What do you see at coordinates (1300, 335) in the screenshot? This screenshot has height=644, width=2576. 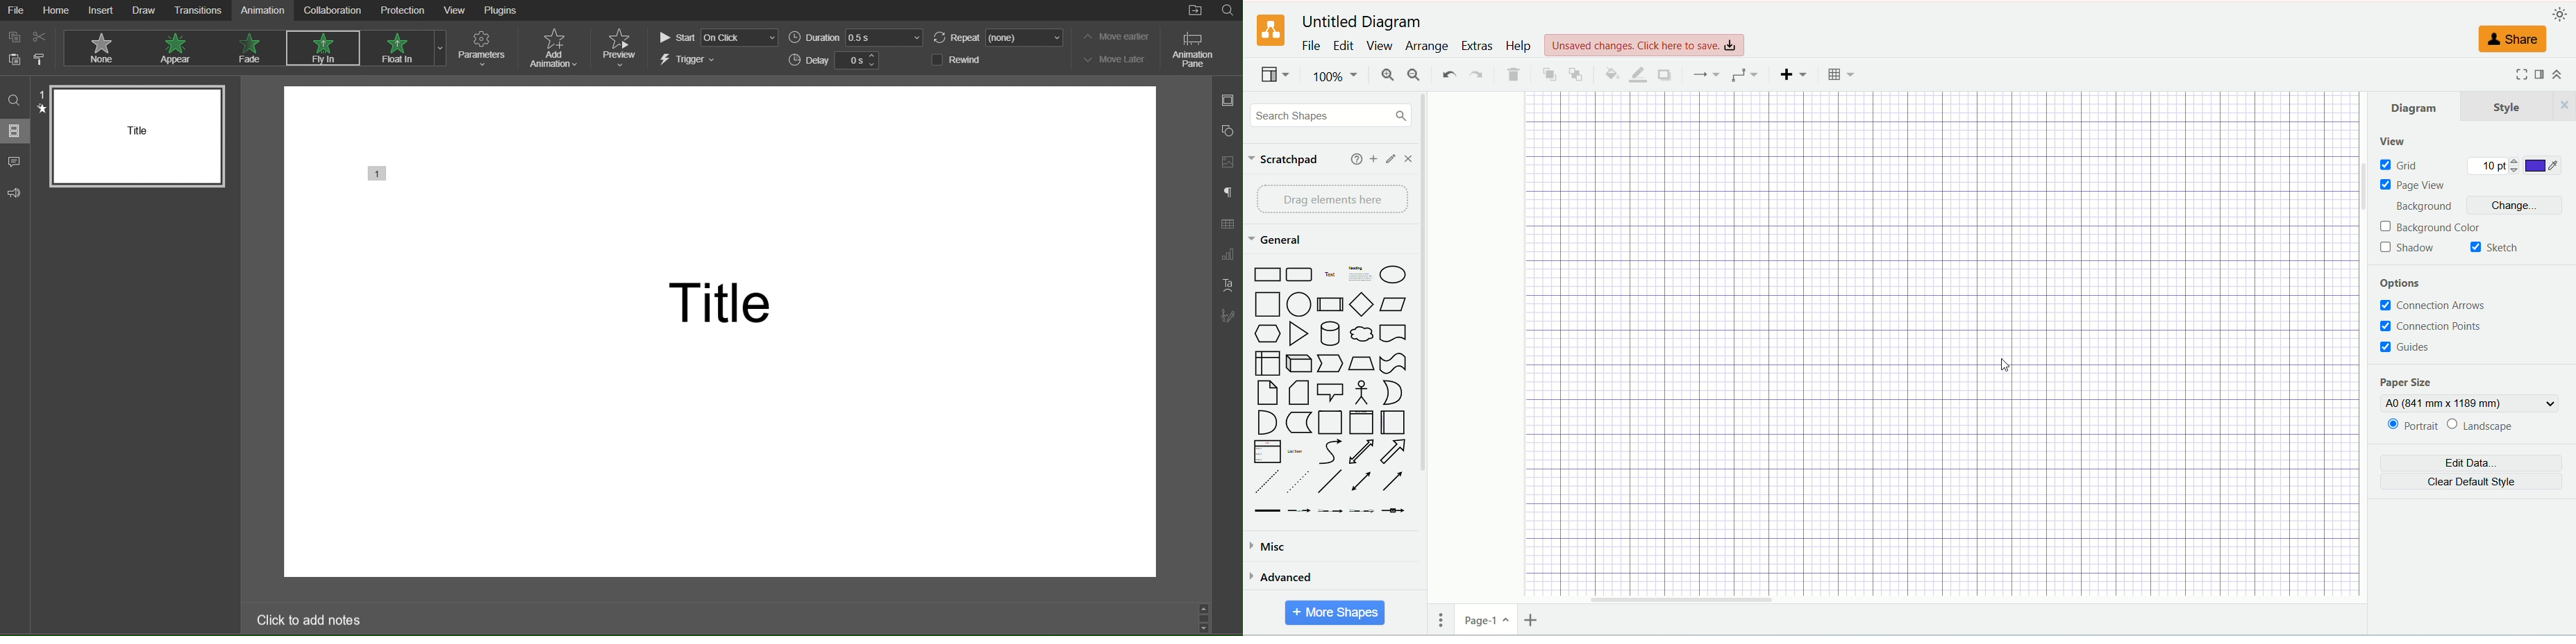 I see `Triangle` at bounding box center [1300, 335].